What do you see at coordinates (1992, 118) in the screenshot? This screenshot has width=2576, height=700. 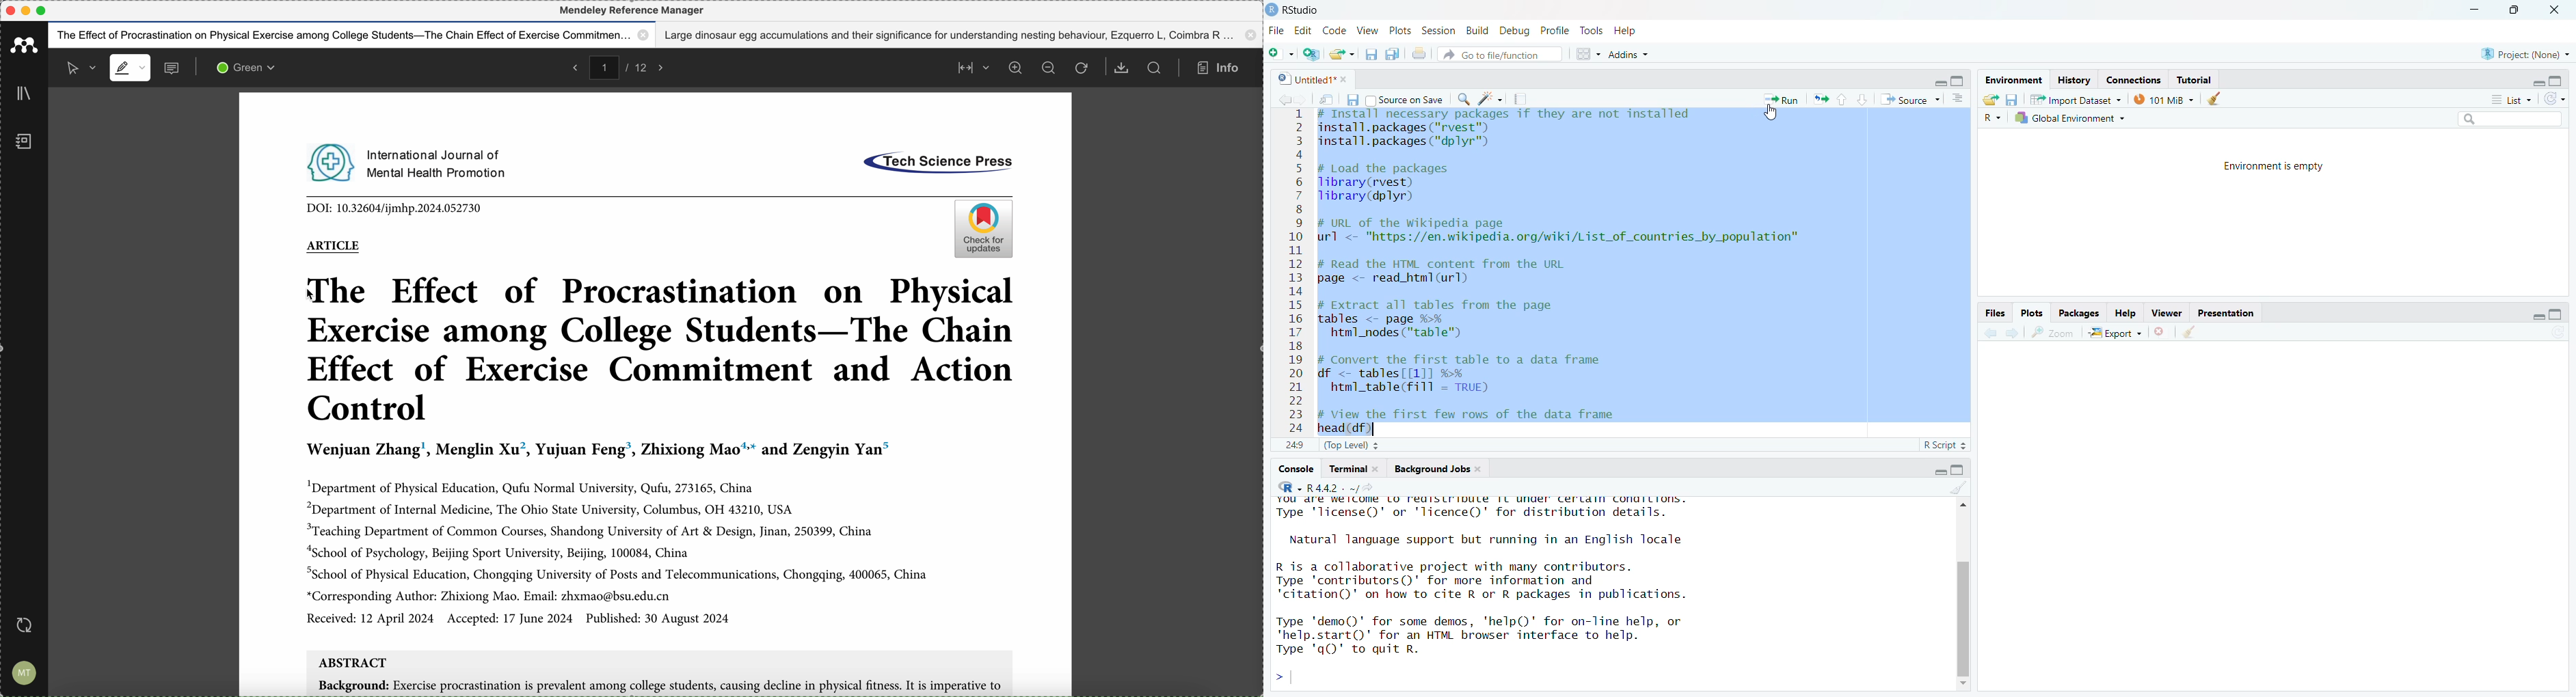 I see `R` at bounding box center [1992, 118].